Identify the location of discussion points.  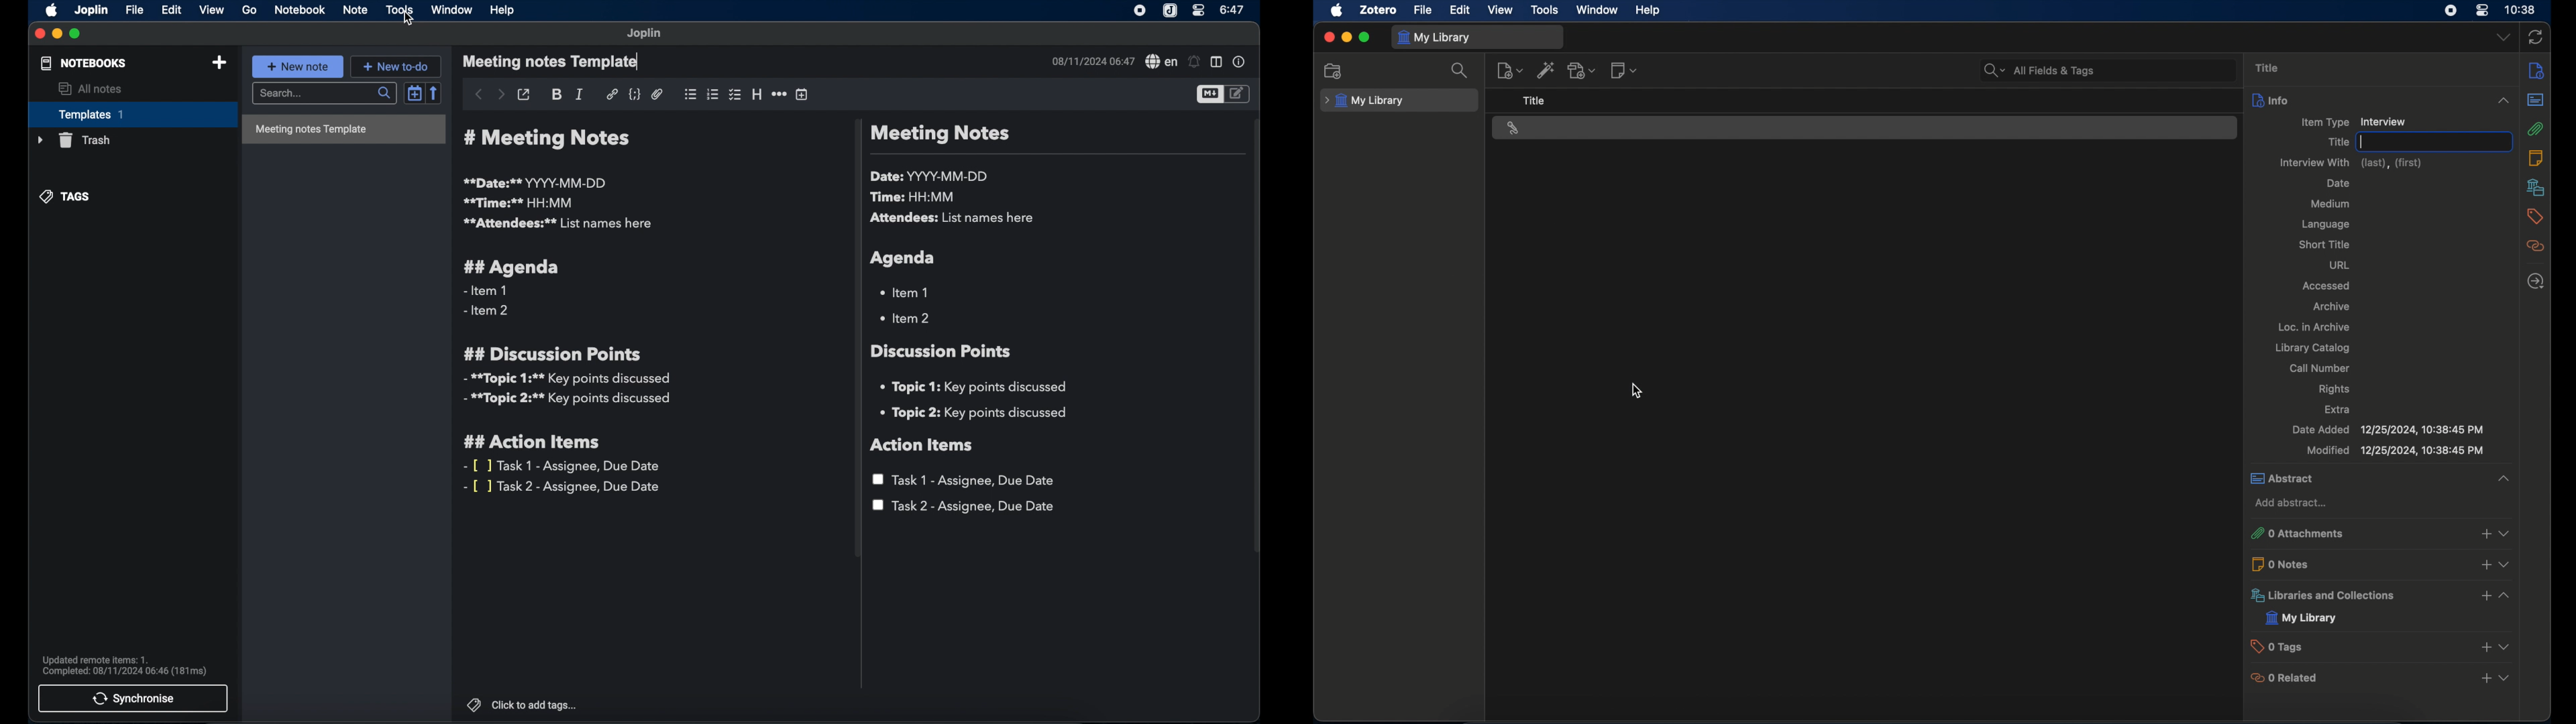
(943, 351).